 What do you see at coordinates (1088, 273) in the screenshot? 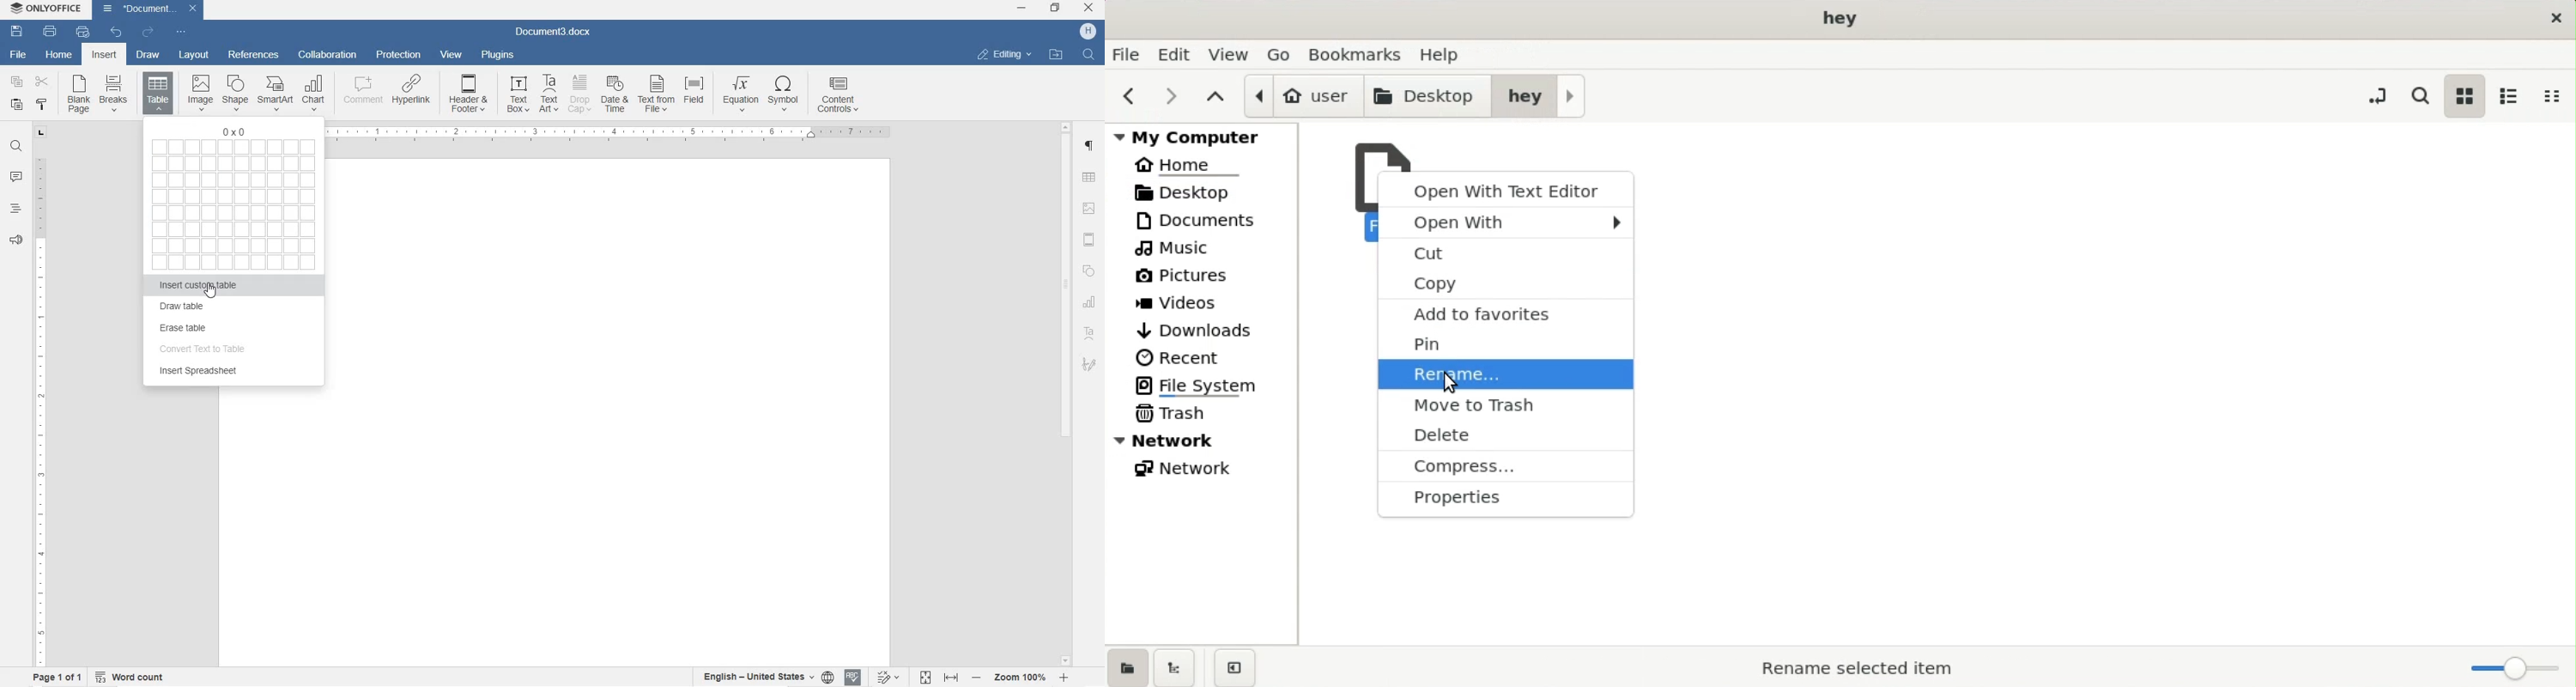
I see `SHAPE` at bounding box center [1088, 273].